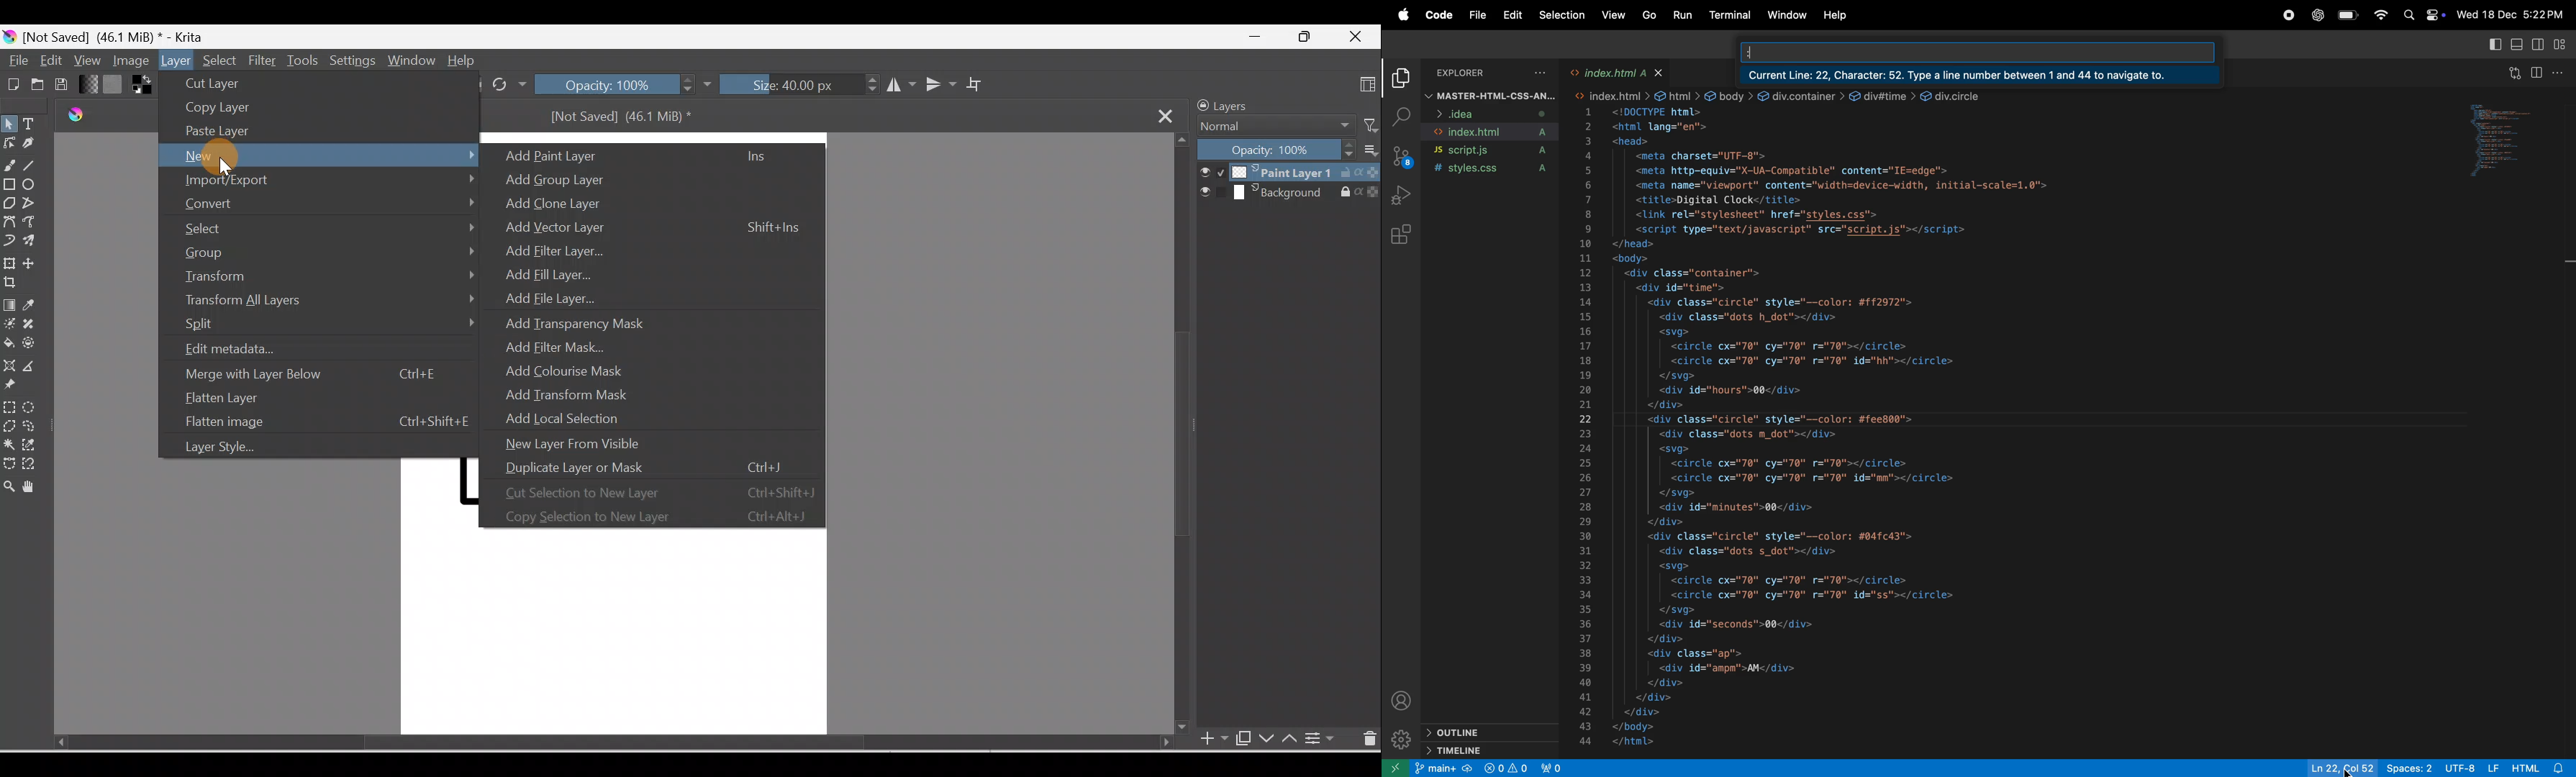 The width and height of the screenshot is (2576, 784). Describe the element at coordinates (10, 306) in the screenshot. I see `Draw a gradient` at that location.